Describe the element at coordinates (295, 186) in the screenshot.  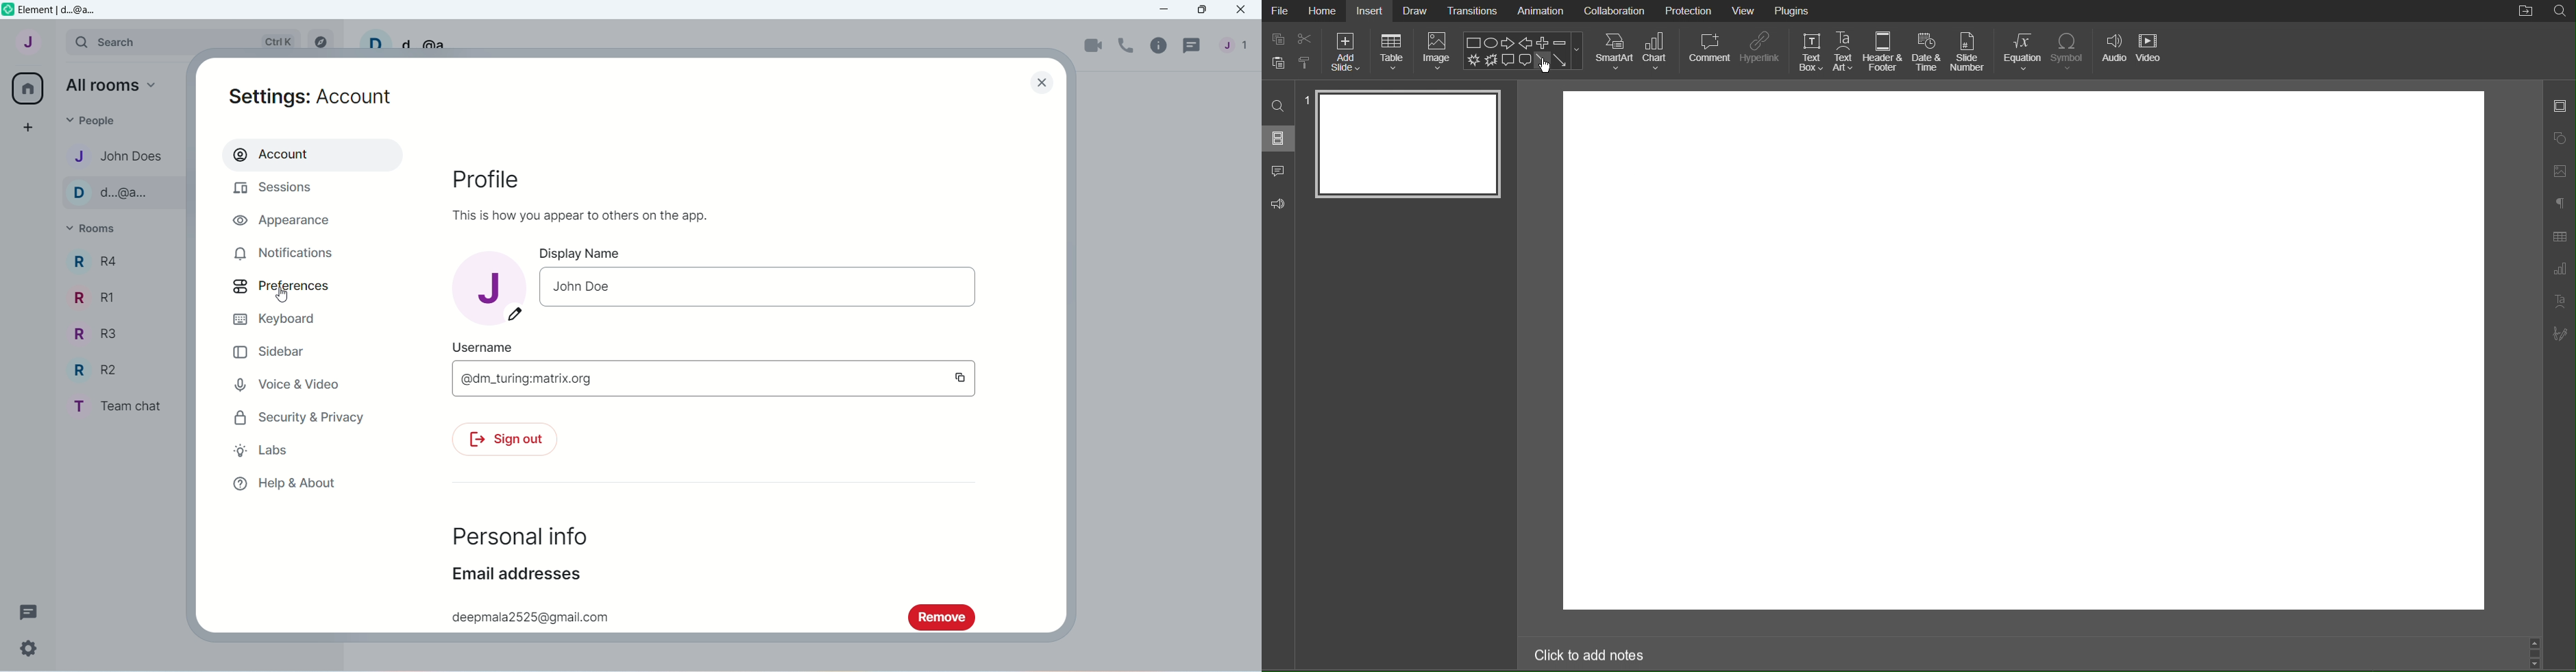
I see `Sessions` at that location.